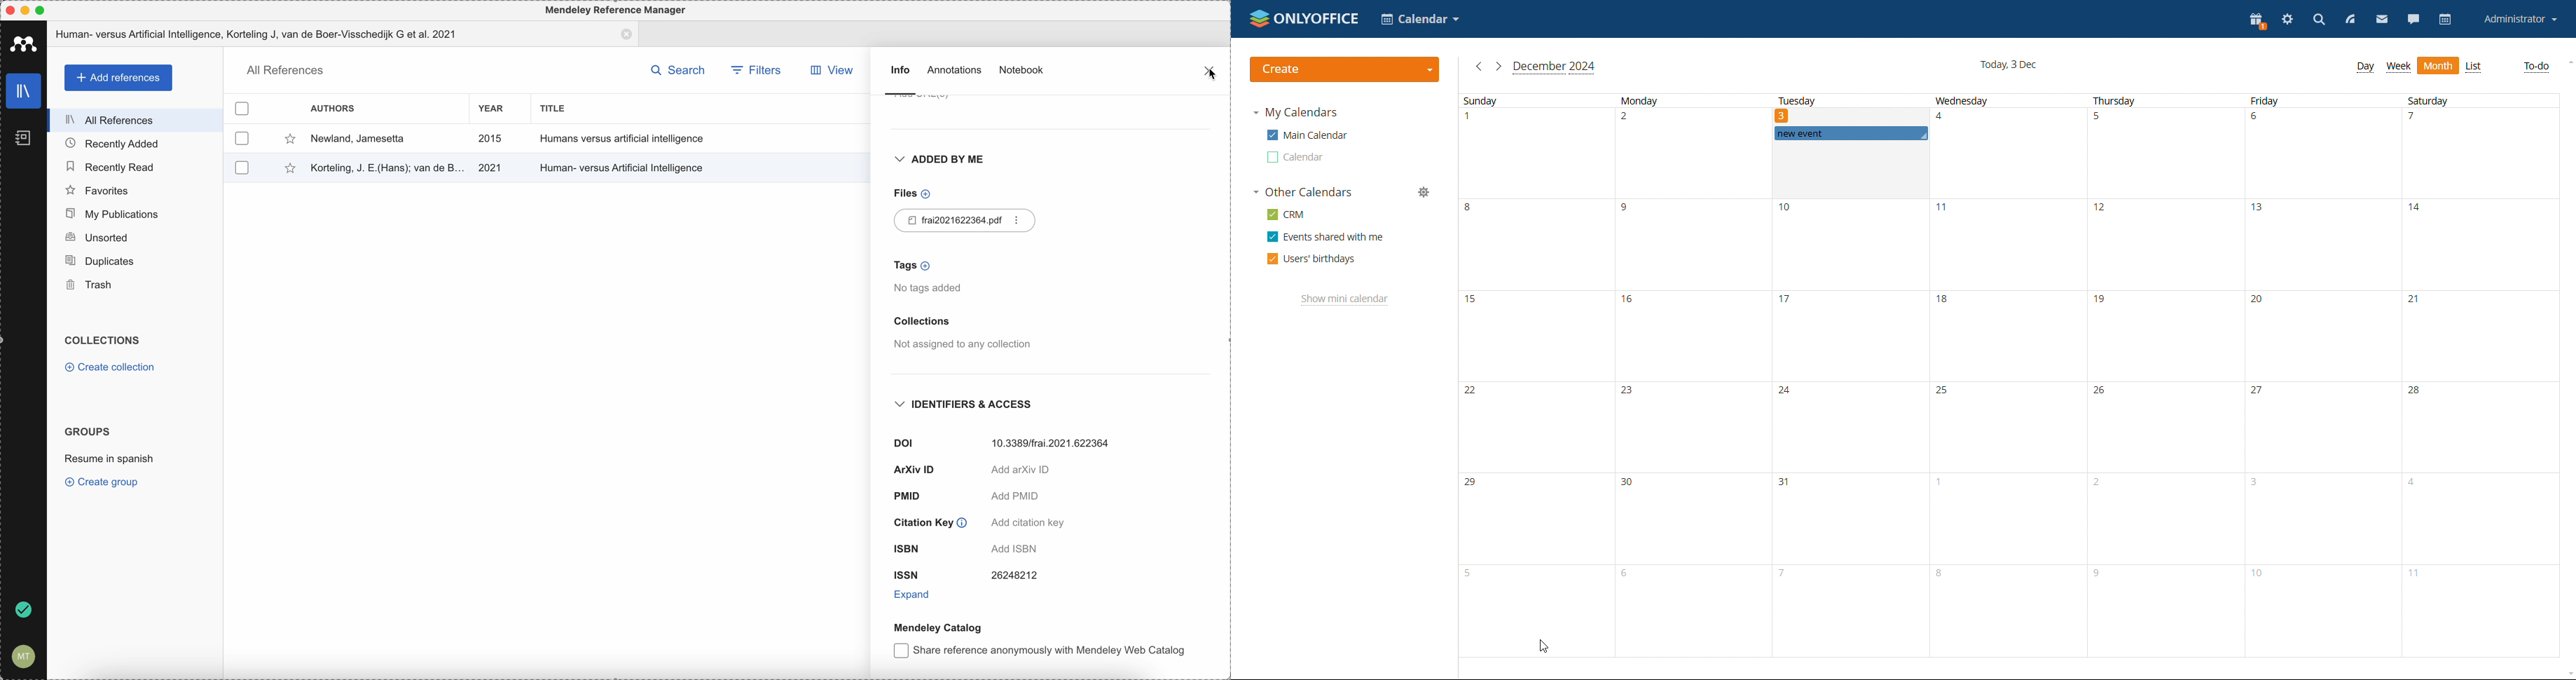  Describe the element at coordinates (968, 220) in the screenshot. I see `pdf file` at that location.